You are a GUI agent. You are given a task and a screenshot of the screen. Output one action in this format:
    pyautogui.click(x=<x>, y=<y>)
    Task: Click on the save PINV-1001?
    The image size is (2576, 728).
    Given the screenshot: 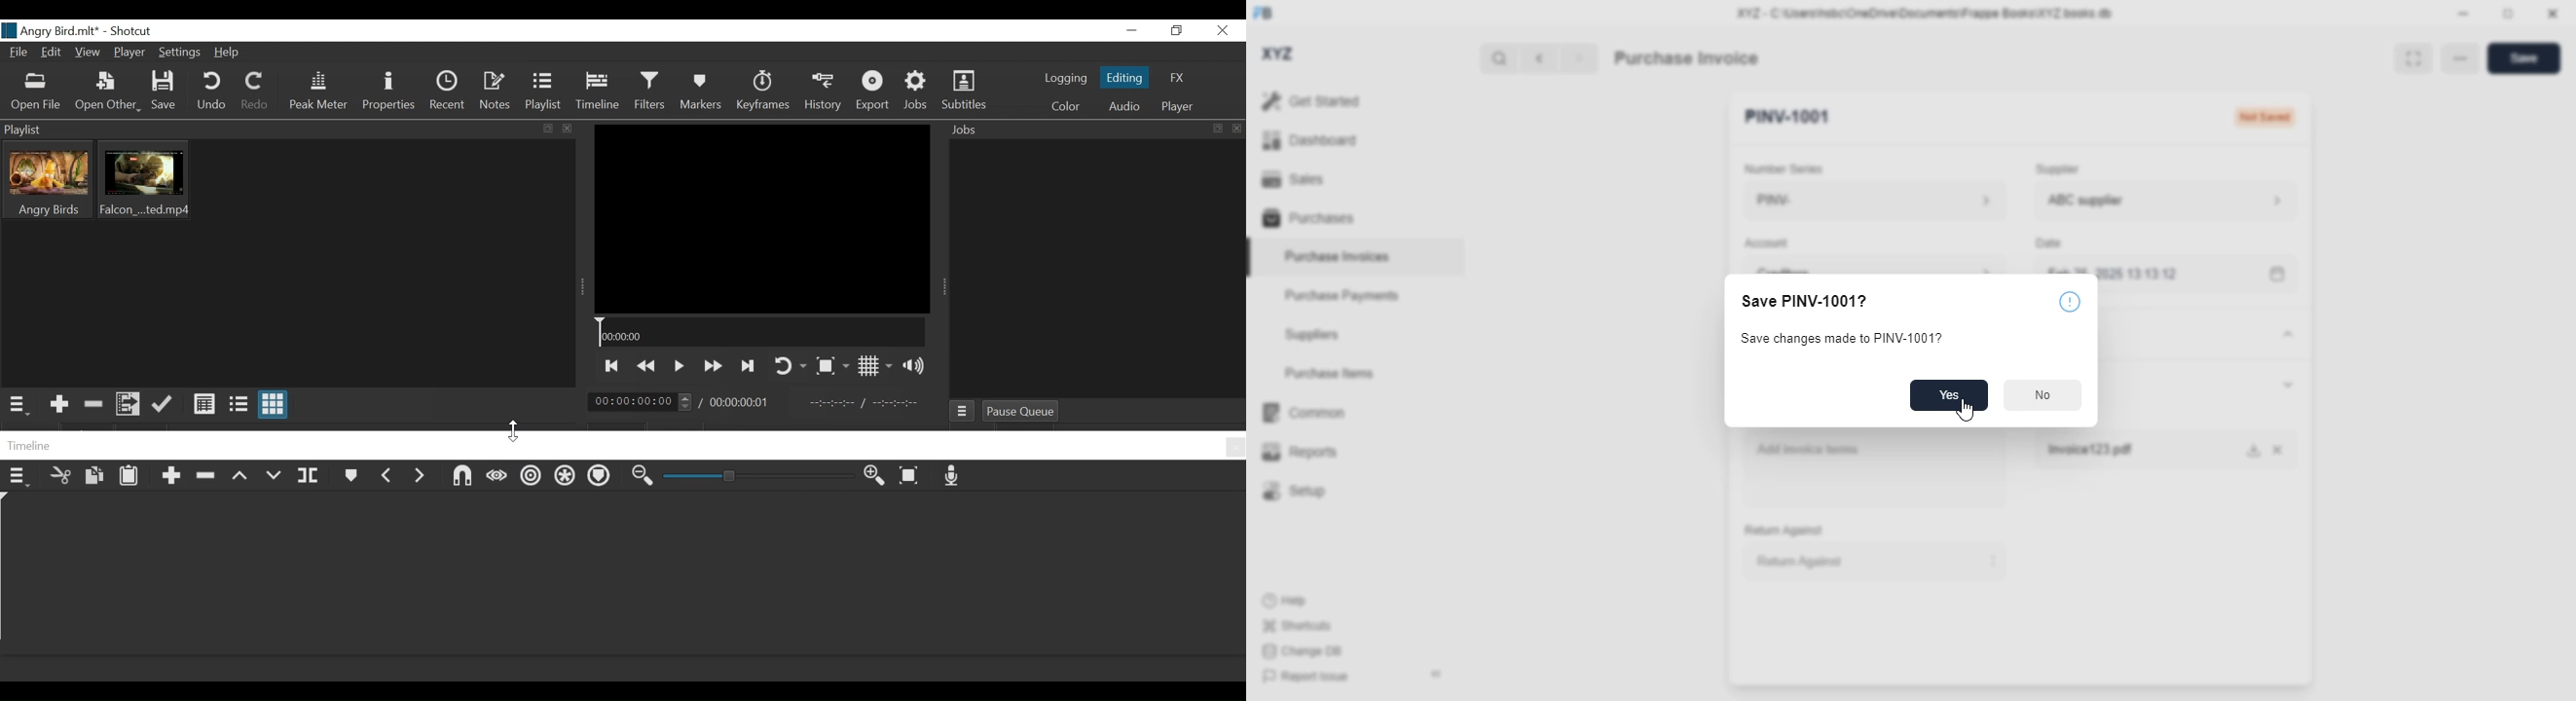 What is the action you would take?
    pyautogui.click(x=1805, y=301)
    